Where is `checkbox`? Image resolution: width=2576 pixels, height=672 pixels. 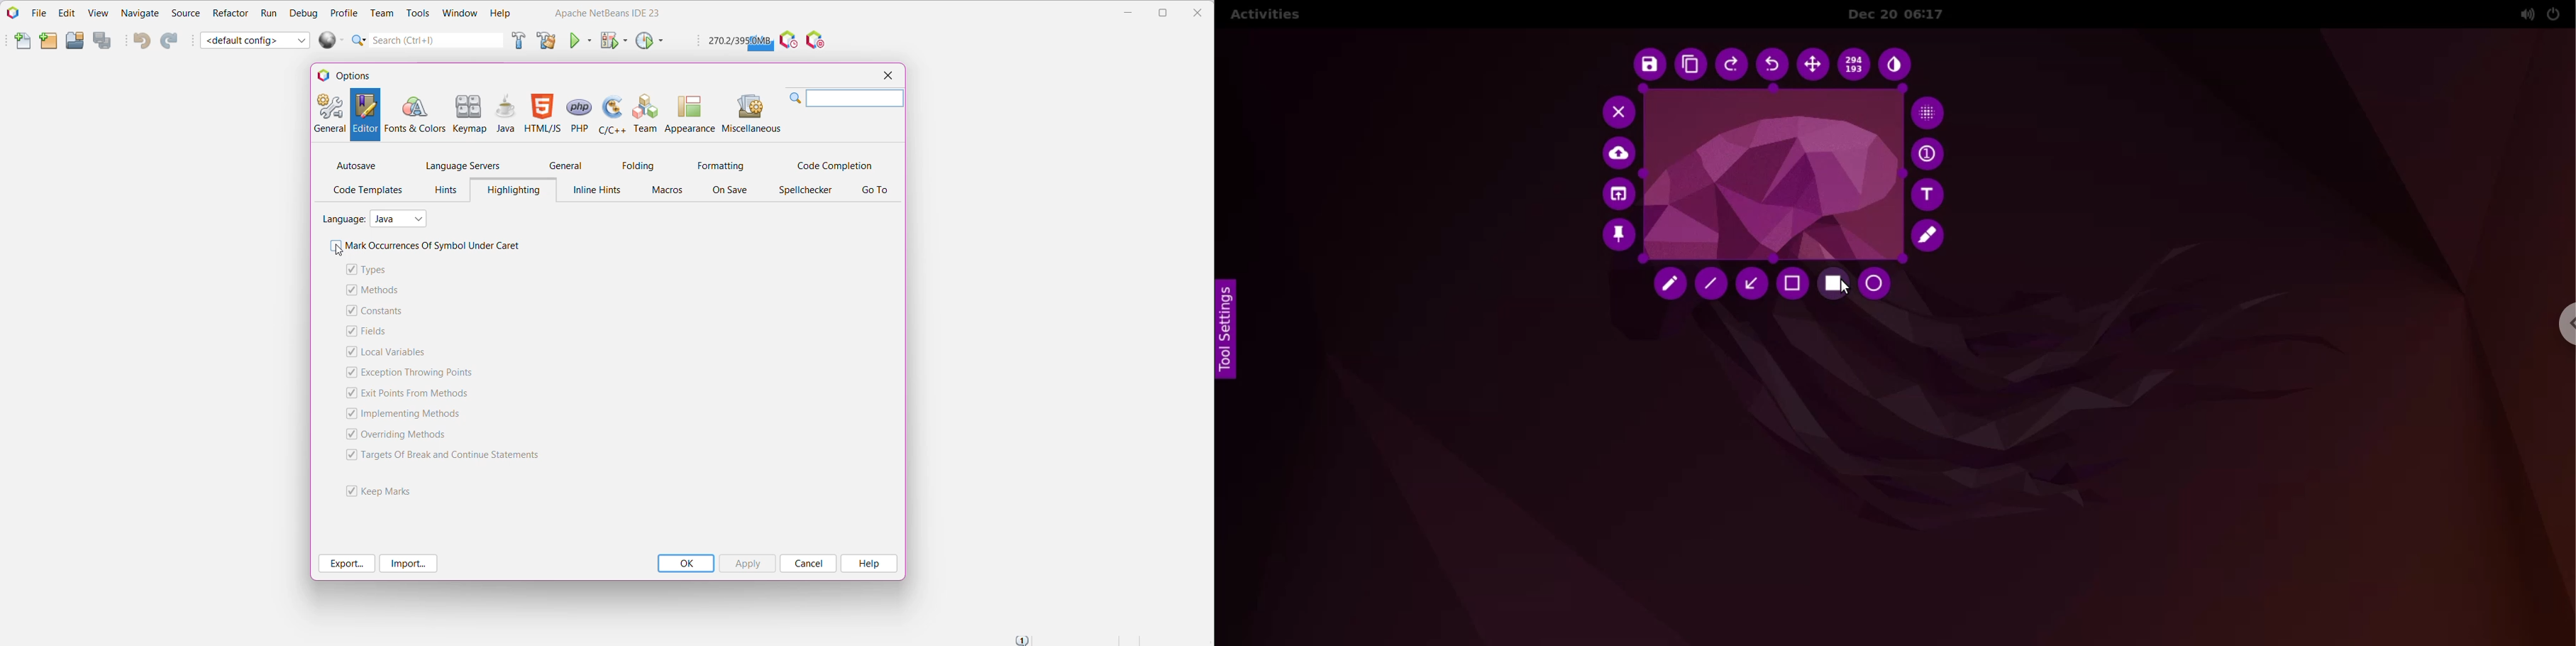 checkbox is located at coordinates (349, 490).